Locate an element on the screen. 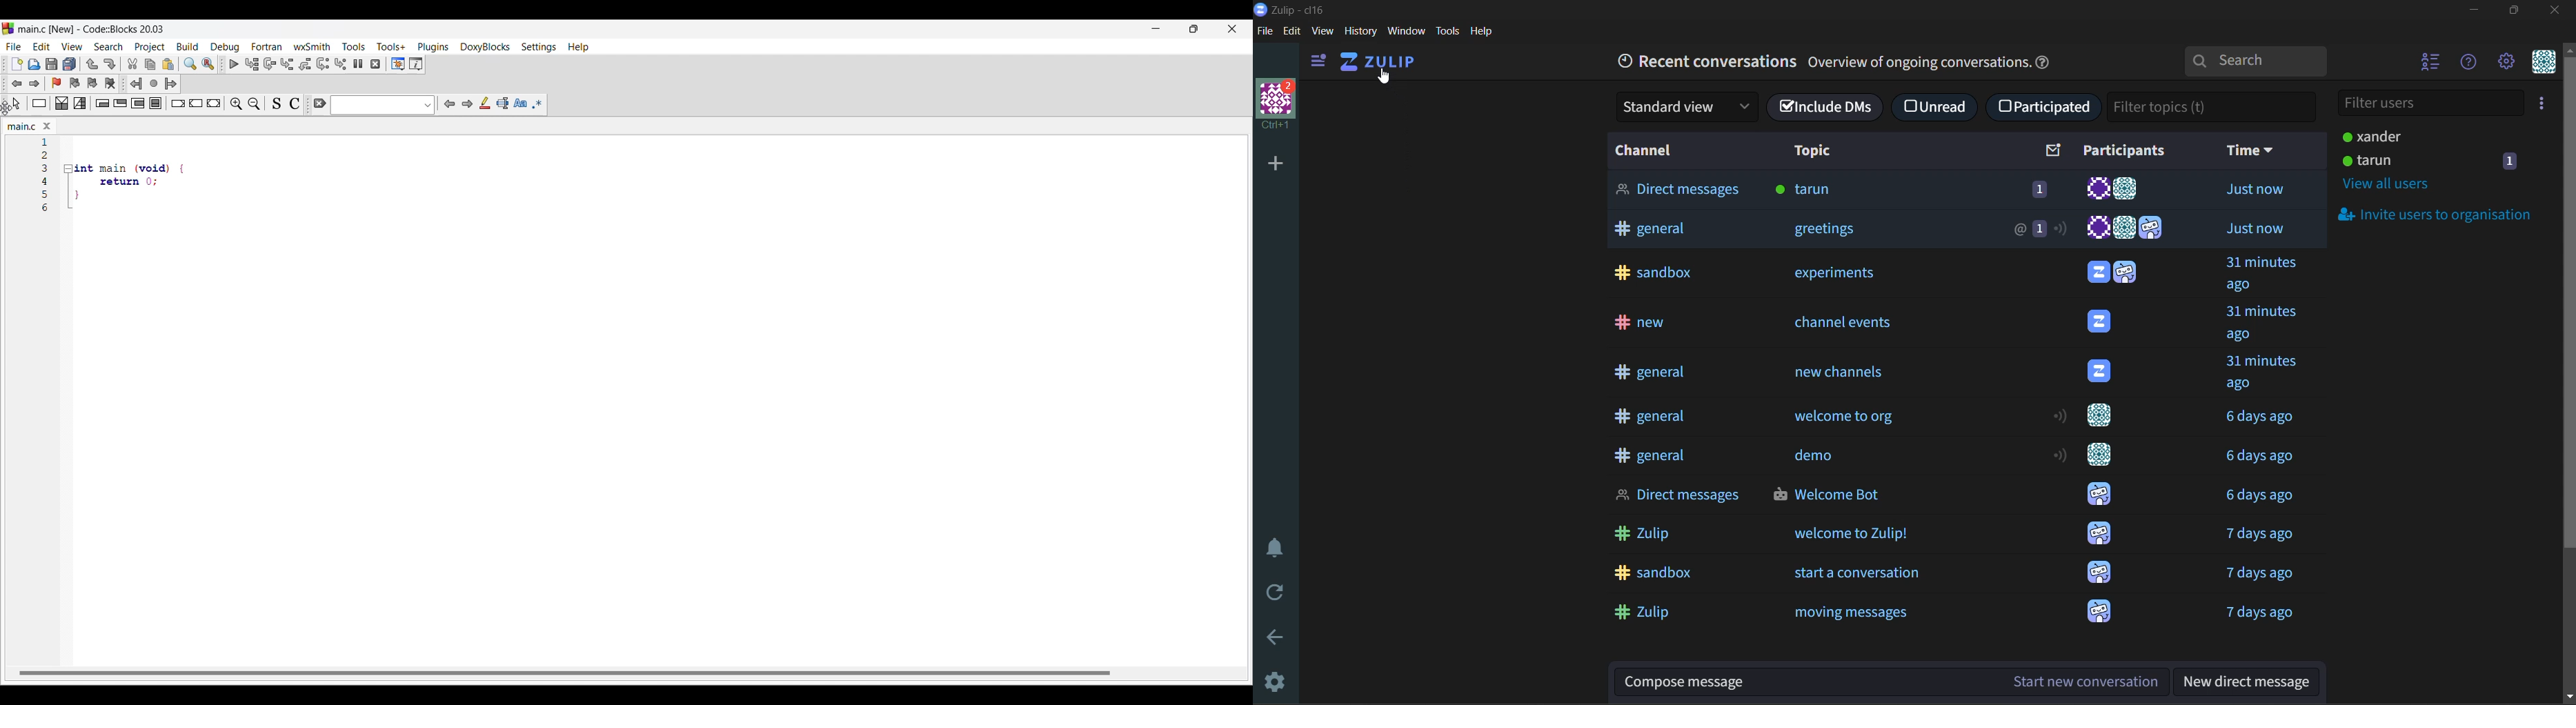  filter users is located at coordinates (2429, 103).